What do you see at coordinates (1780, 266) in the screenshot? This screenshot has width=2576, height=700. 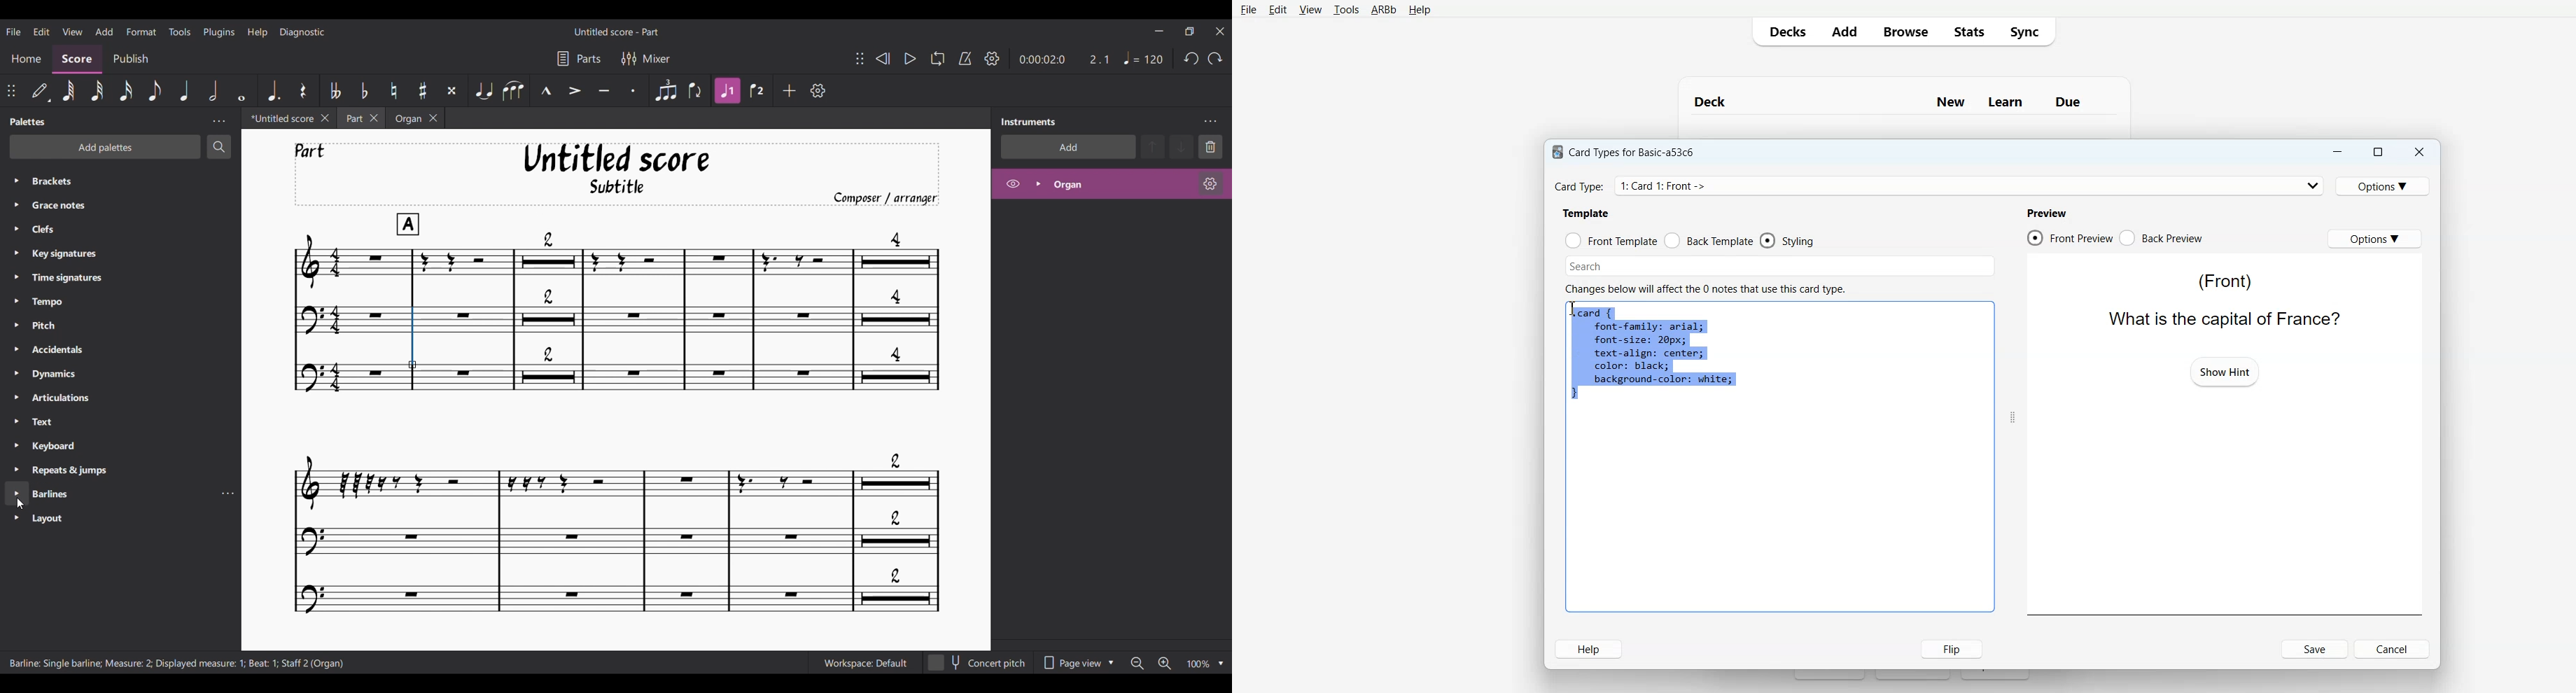 I see `Search Bar` at bounding box center [1780, 266].